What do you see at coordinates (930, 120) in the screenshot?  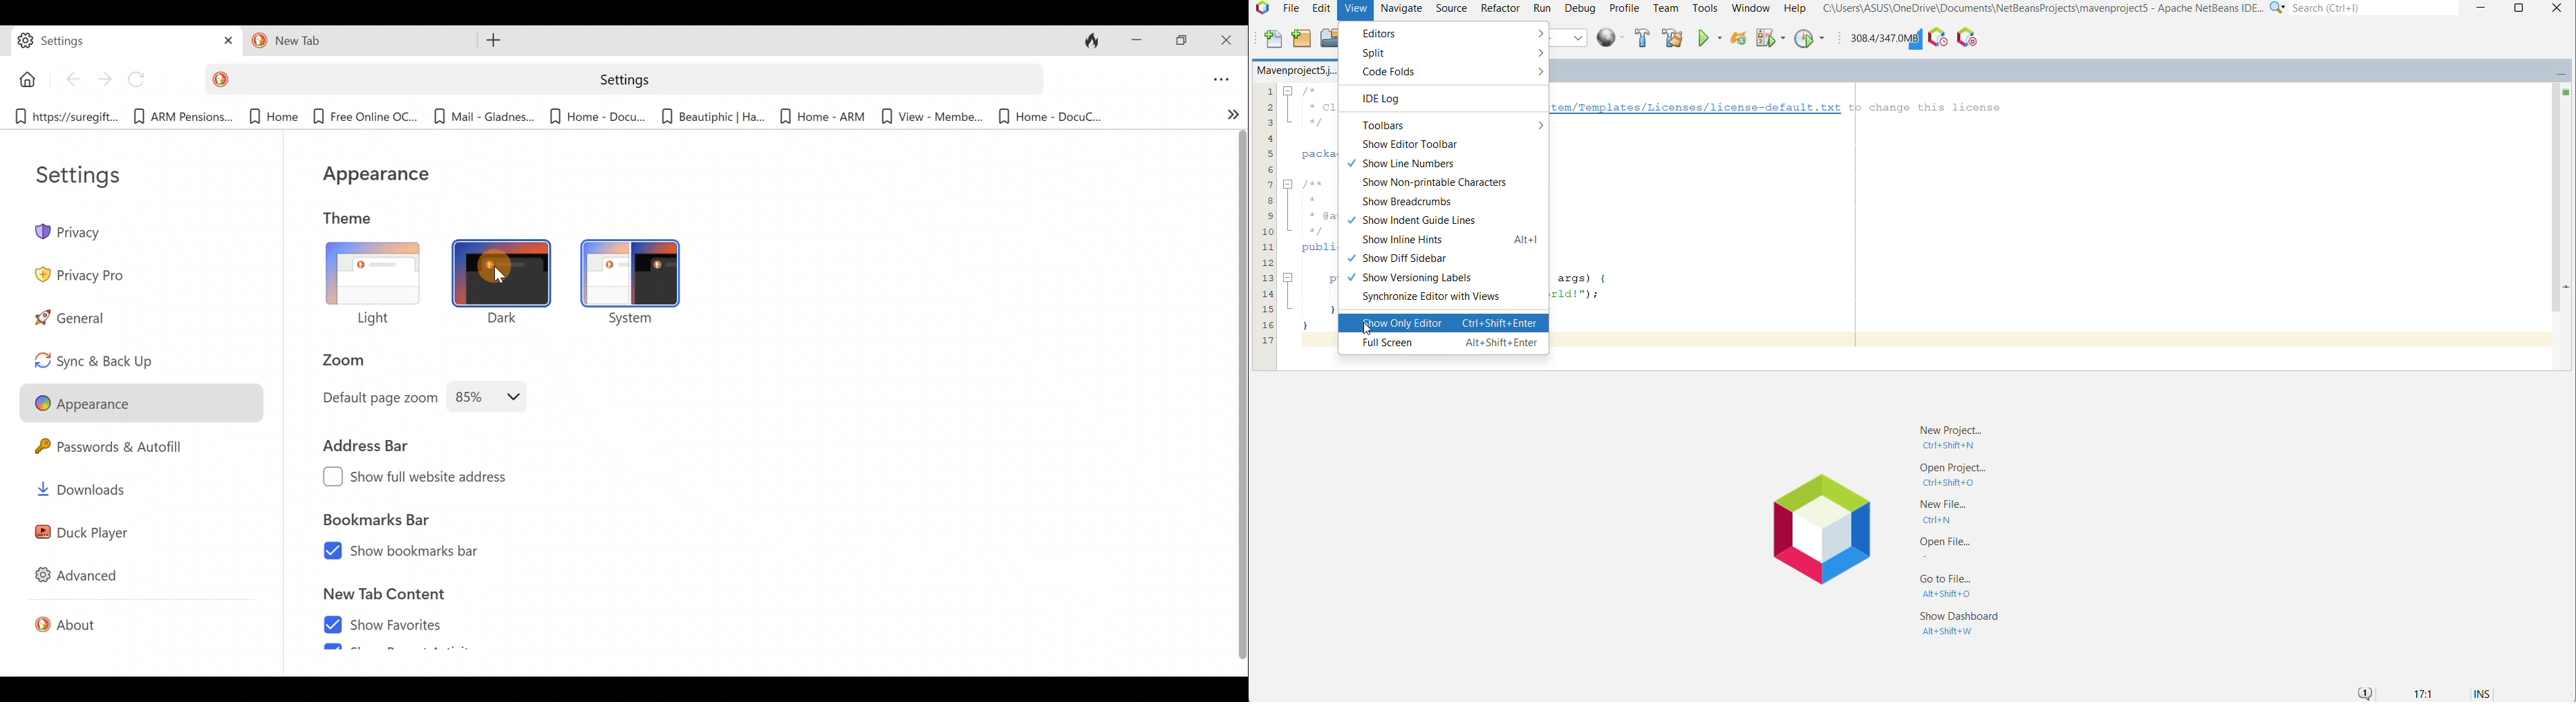 I see `Bookmark 9` at bounding box center [930, 120].